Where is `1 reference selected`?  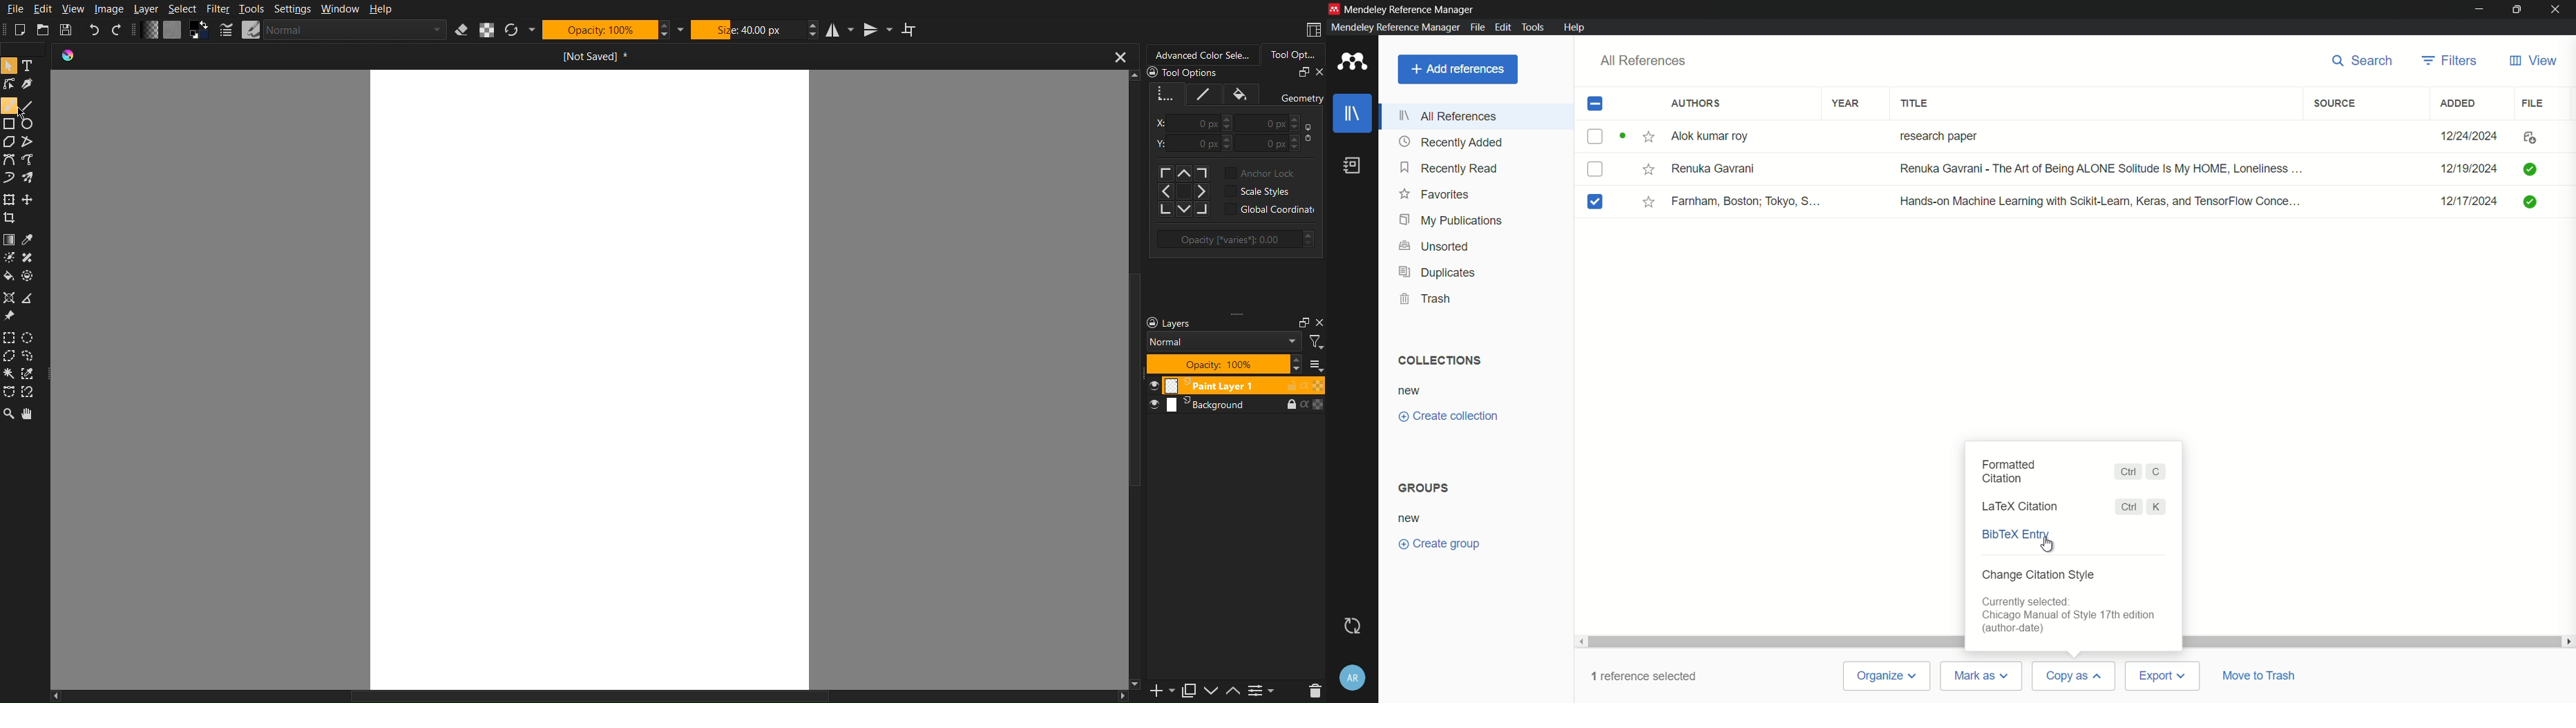 1 reference selected is located at coordinates (1644, 678).